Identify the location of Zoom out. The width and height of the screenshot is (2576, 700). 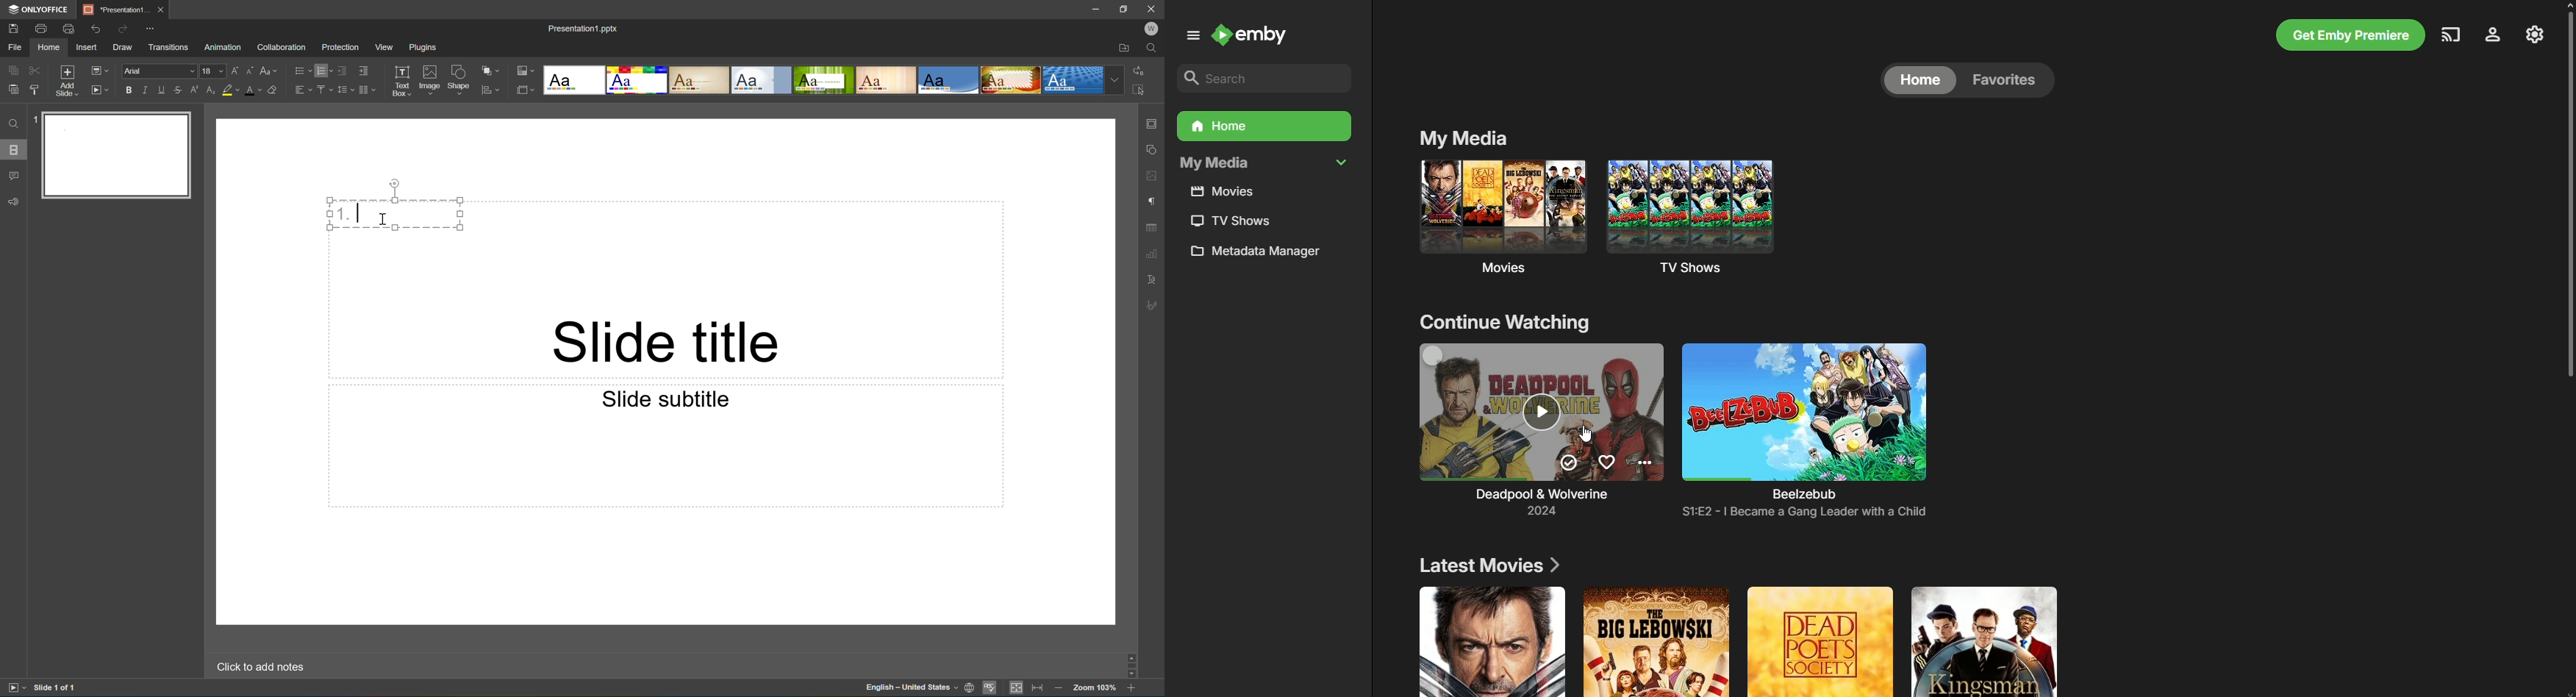
(1059, 690).